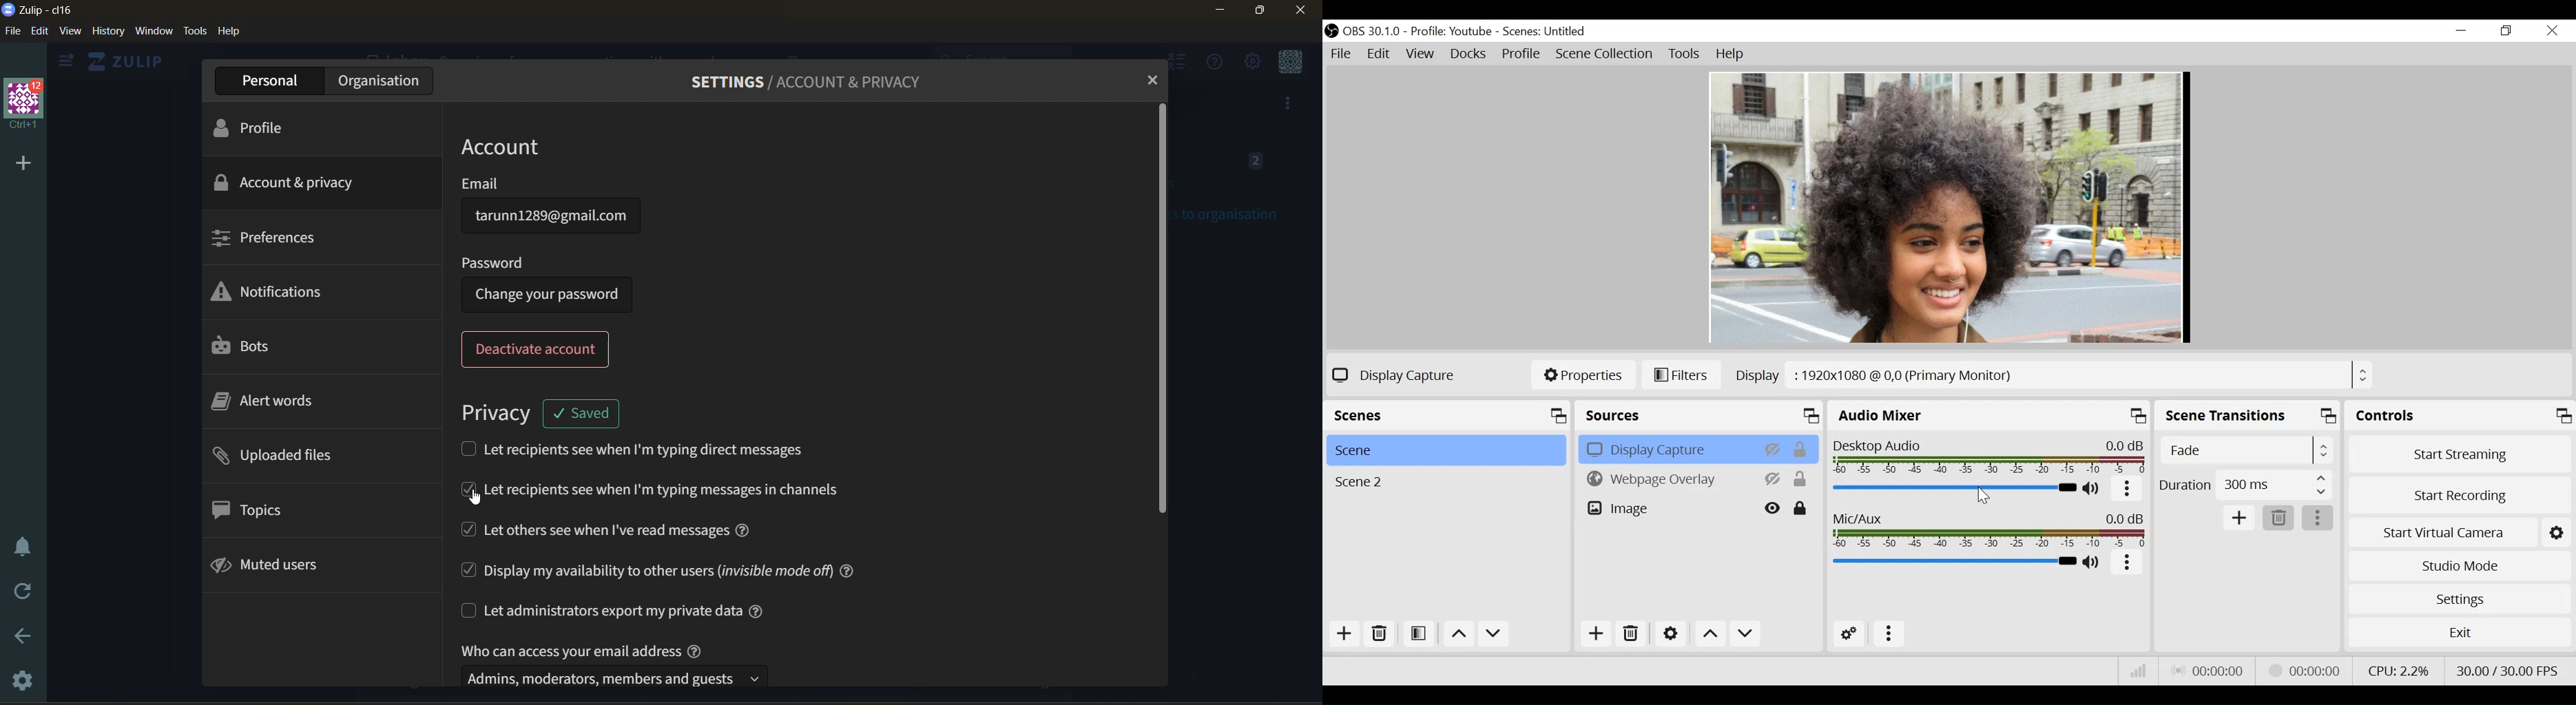 Image resolution: width=2576 pixels, height=728 pixels. Describe the element at coordinates (1469, 54) in the screenshot. I see `Docks` at that location.